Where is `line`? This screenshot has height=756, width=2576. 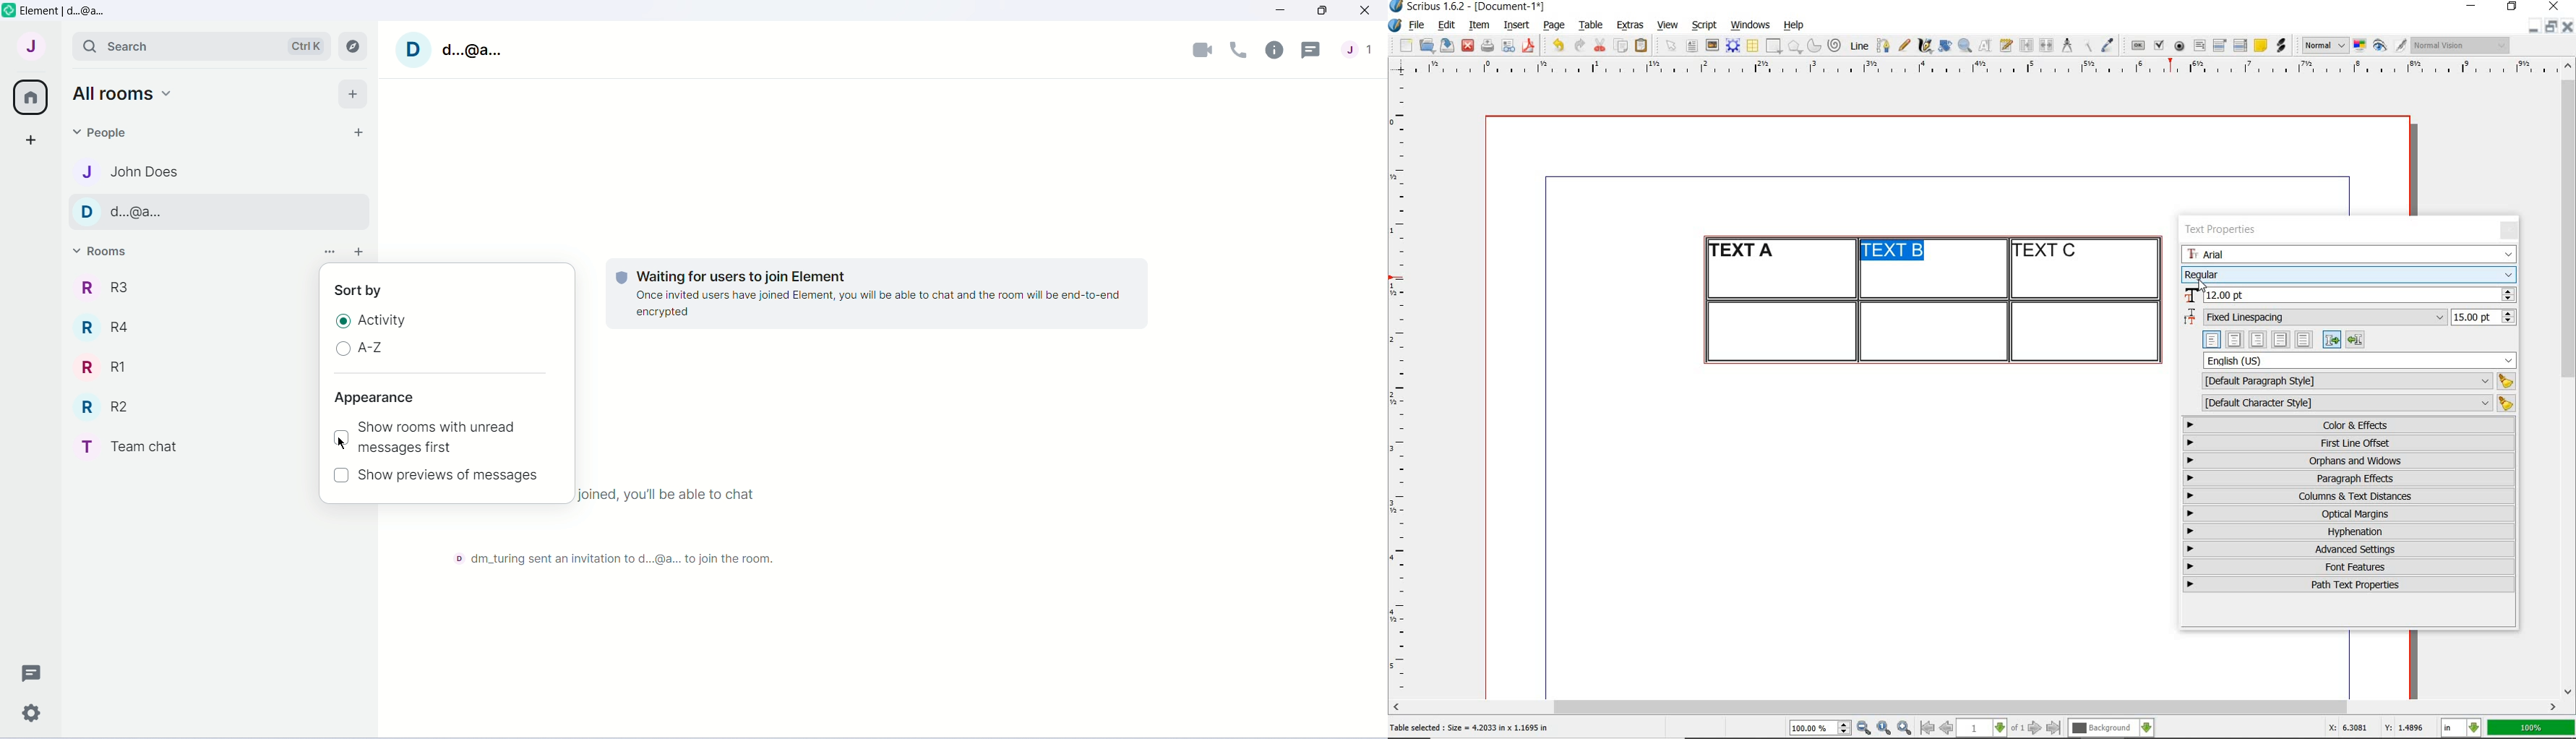
line is located at coordinates (1858, 45).